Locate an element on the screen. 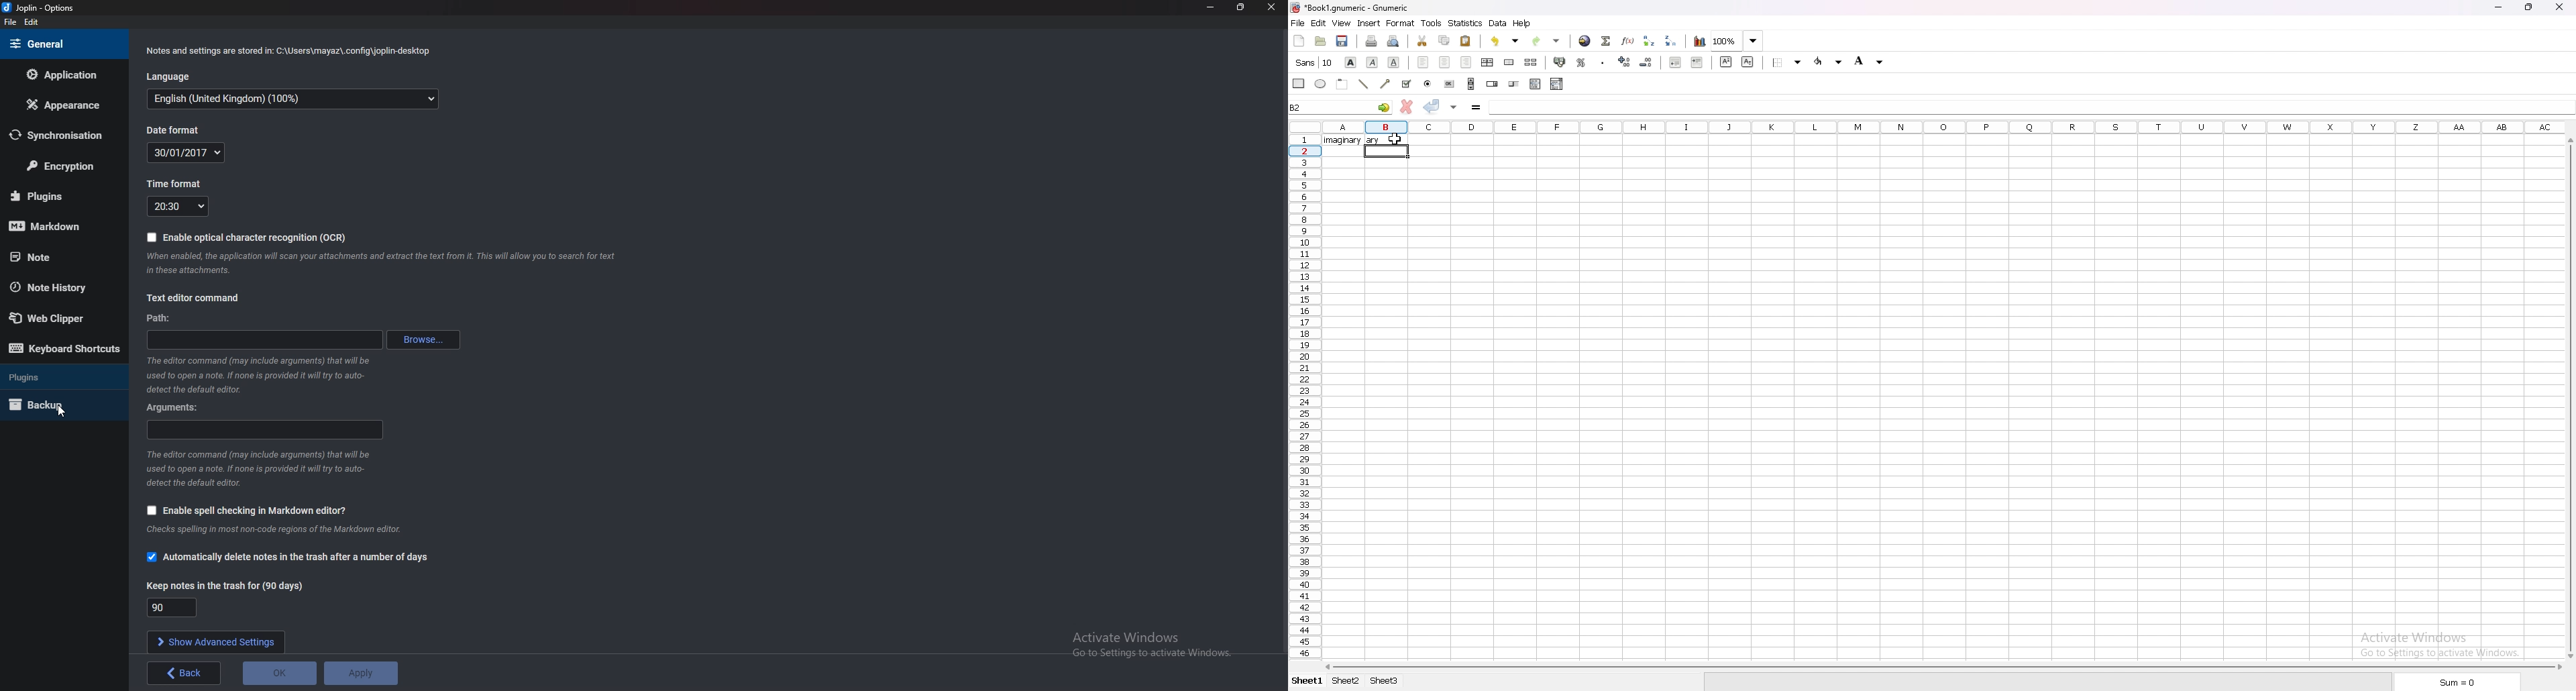 The height and width of the screenshot is (700, 2576). selected cell column is located at coordinates (1387, 126).